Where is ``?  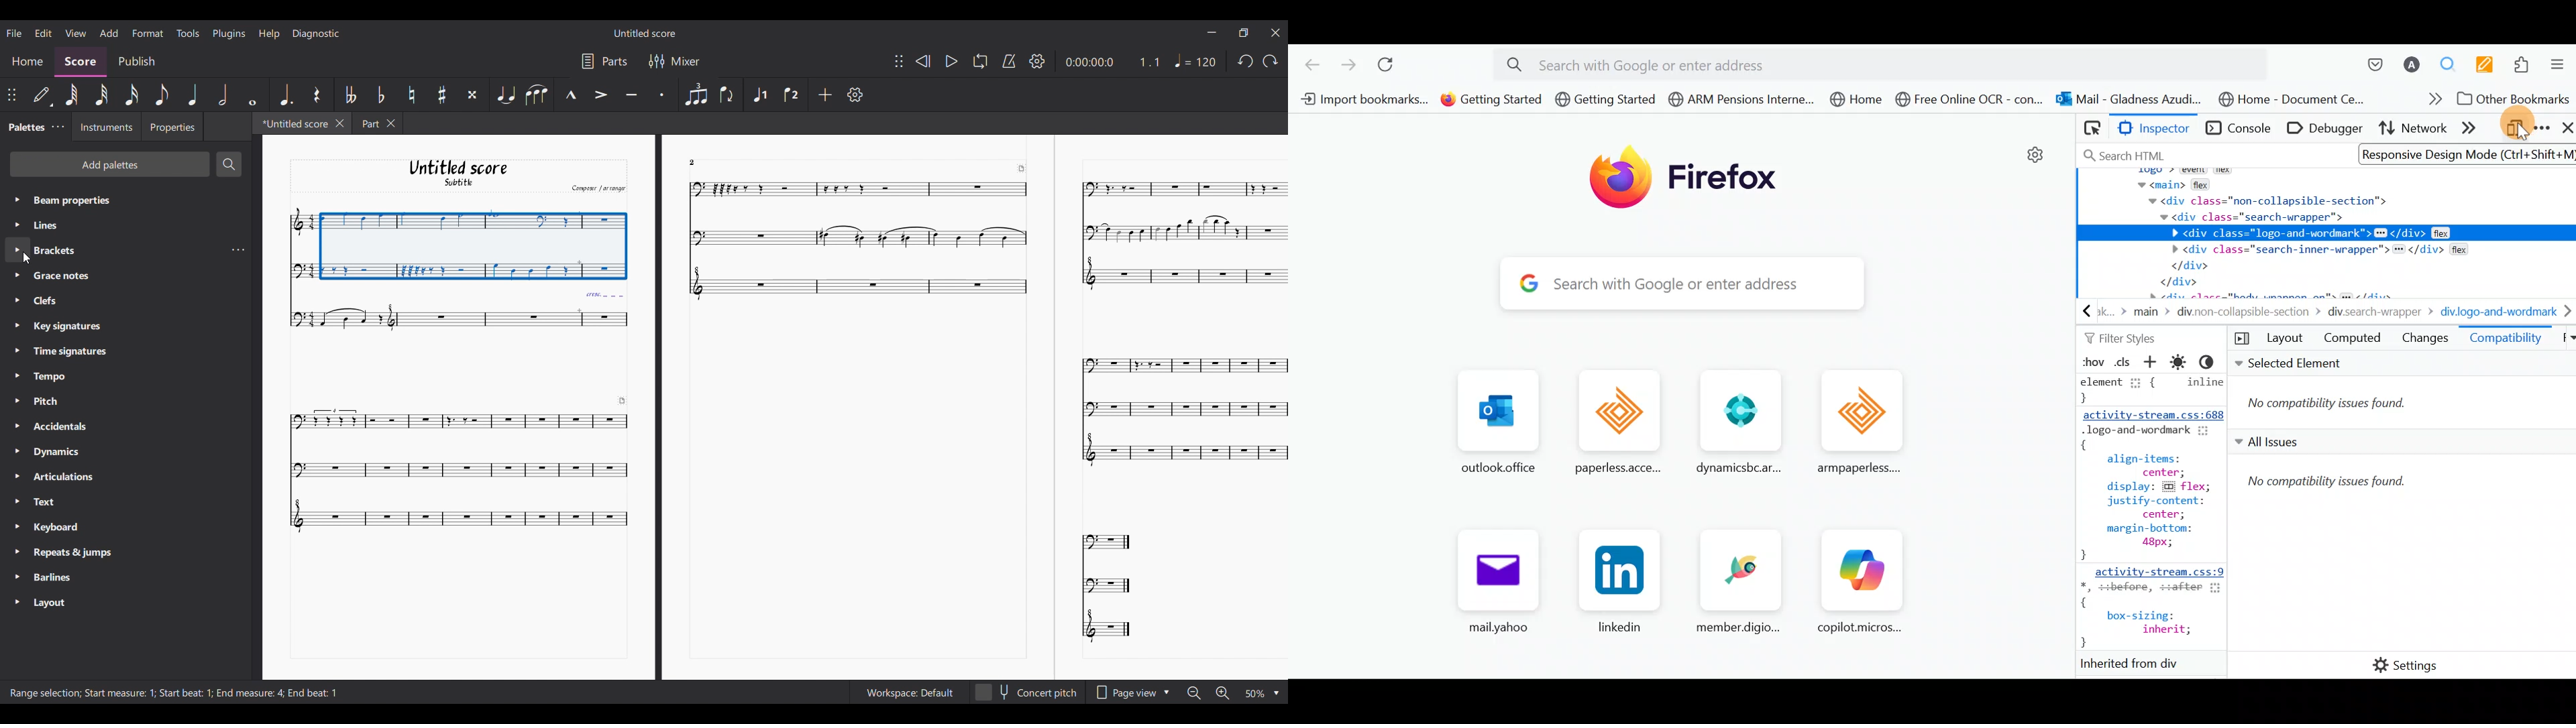  is located at coordinates (1183, 188).